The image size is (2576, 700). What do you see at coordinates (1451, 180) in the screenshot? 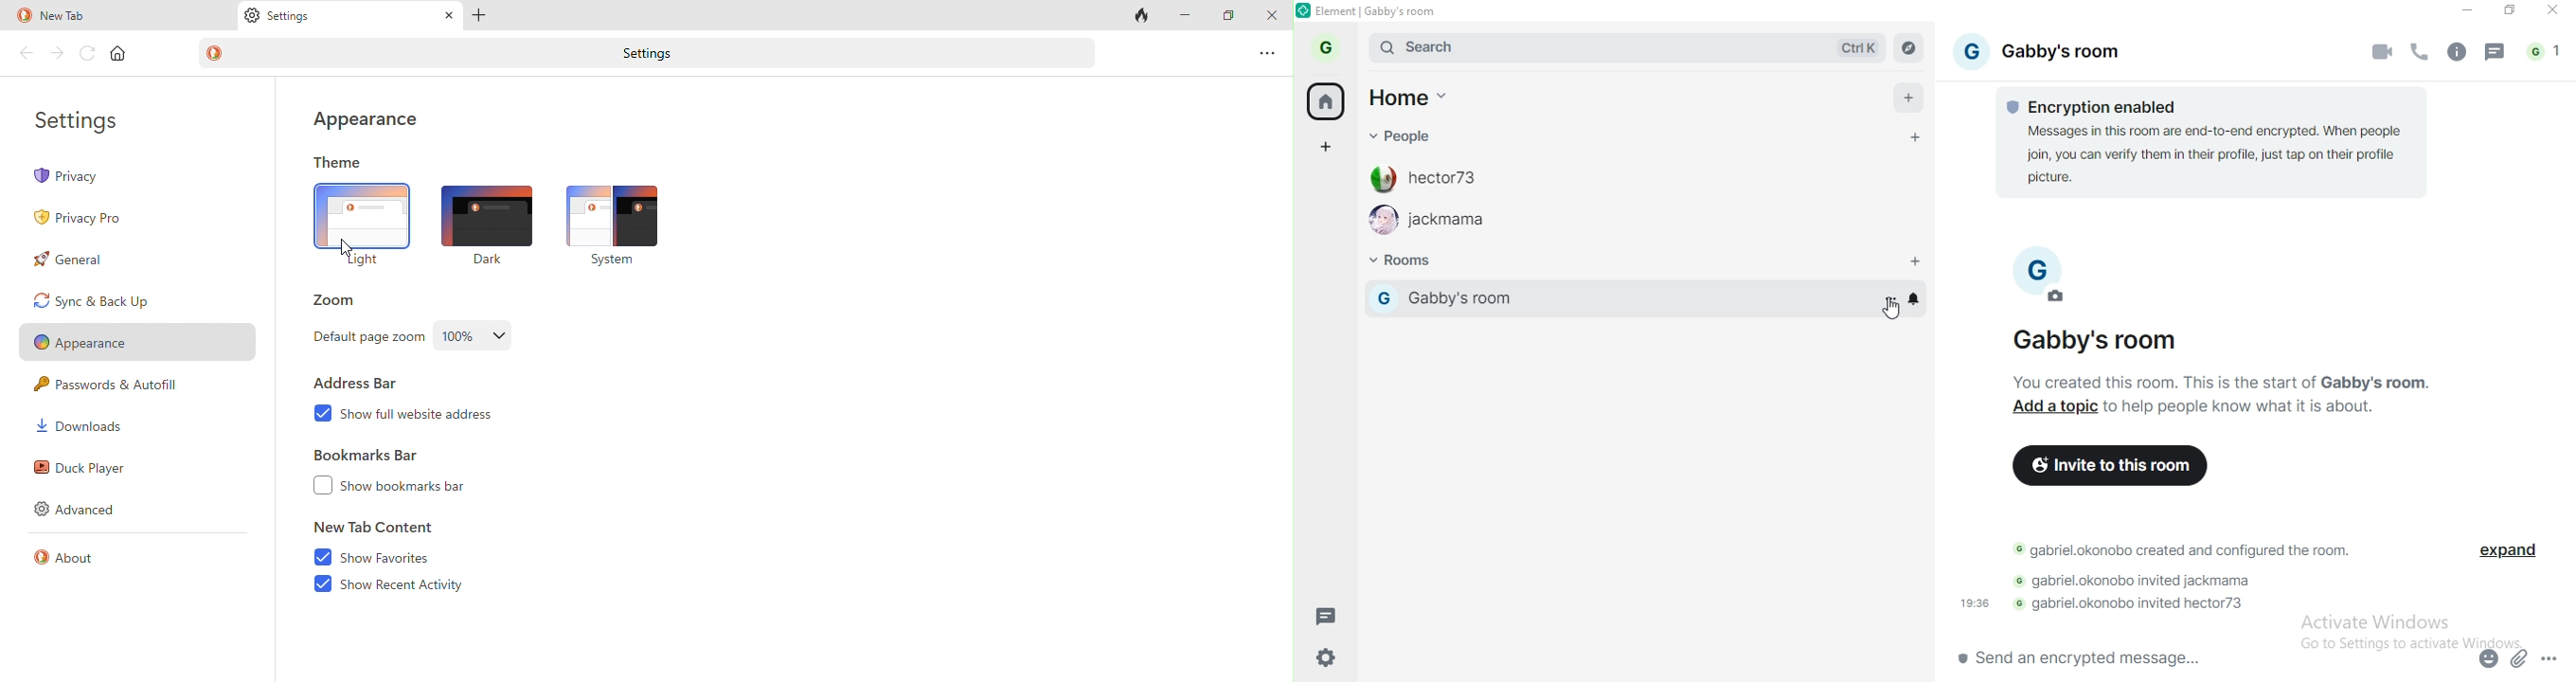
I see `hecor73` at bounding box center [1451, 180].